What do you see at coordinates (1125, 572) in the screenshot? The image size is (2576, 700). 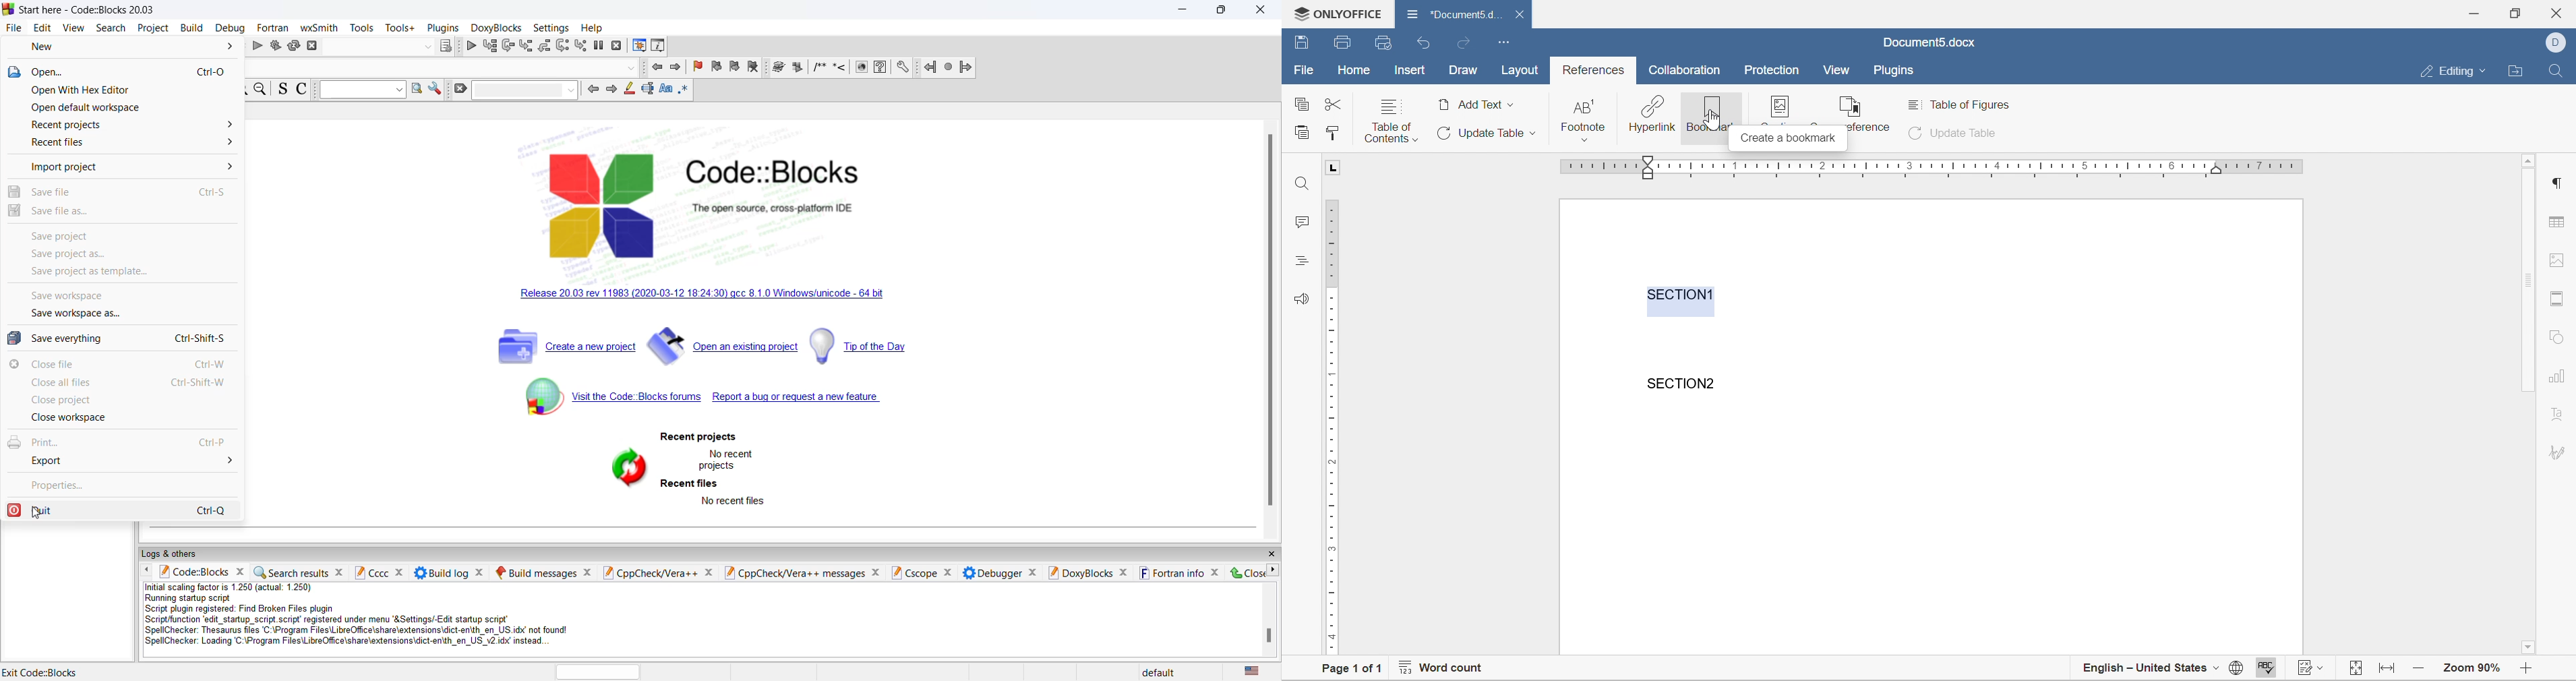 I see `close` at bounding box center [1125, 572].